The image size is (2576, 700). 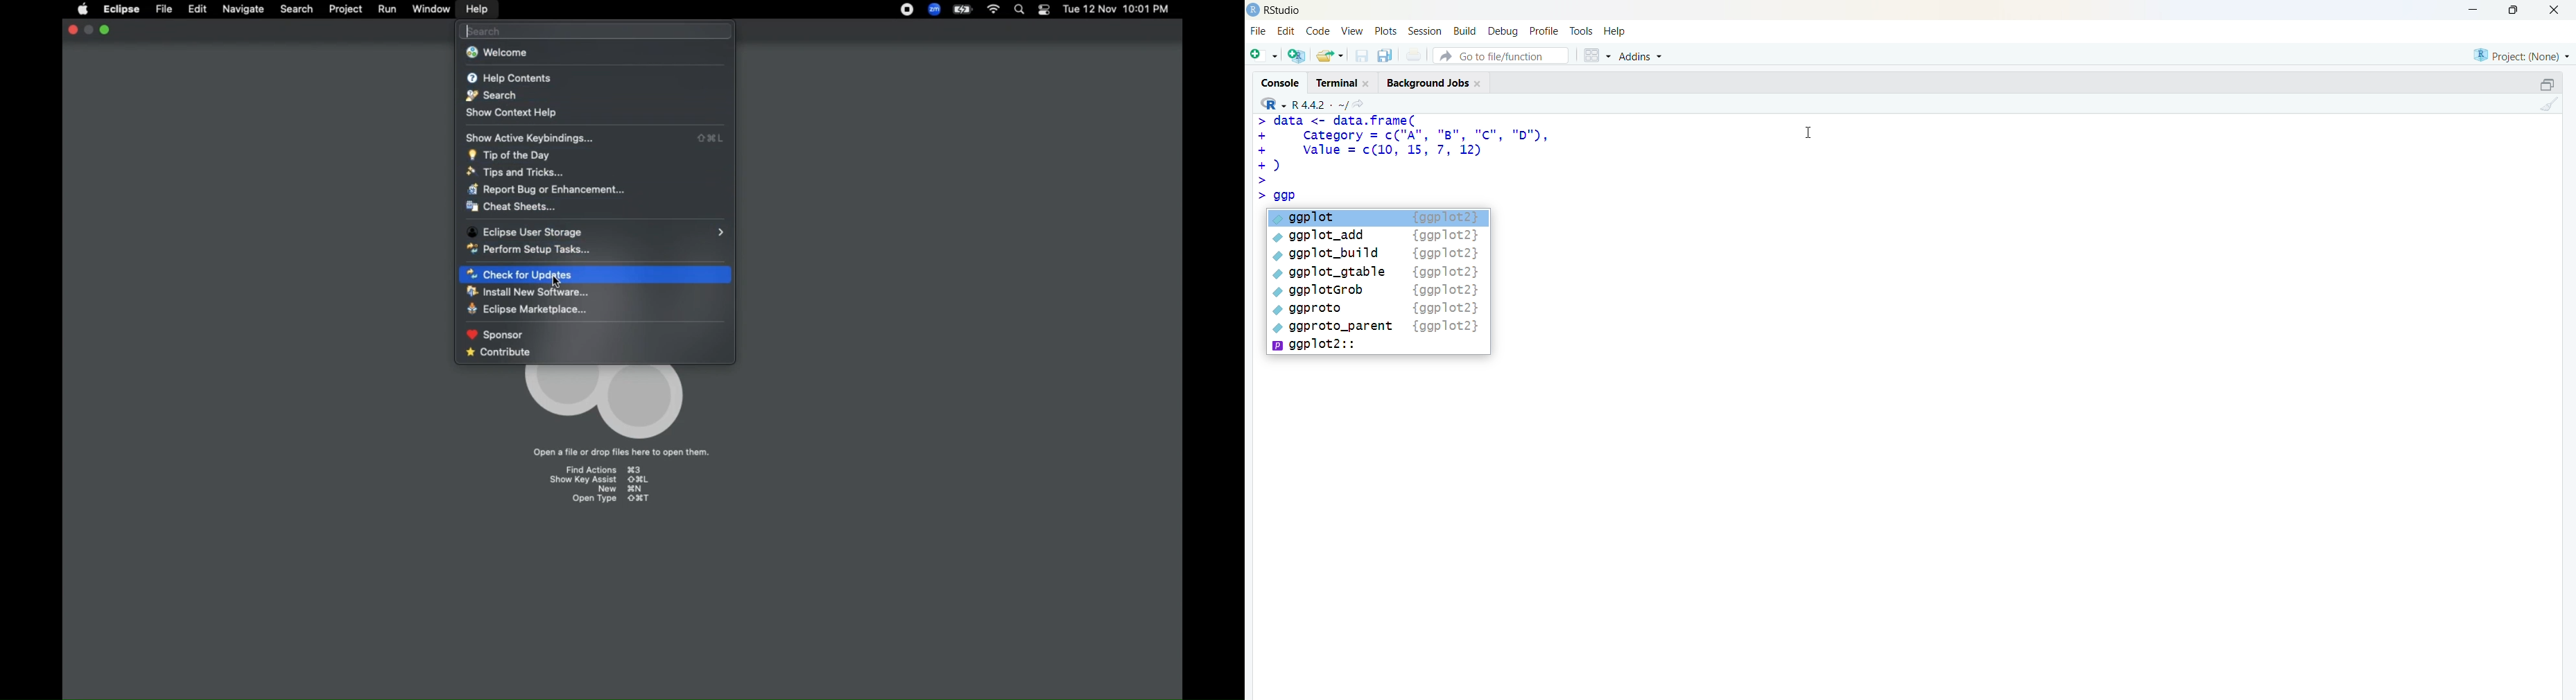 What do you see at coordinates (1259, 31) in the screenshot?
I see `File` at bounding box center [1259, 31].